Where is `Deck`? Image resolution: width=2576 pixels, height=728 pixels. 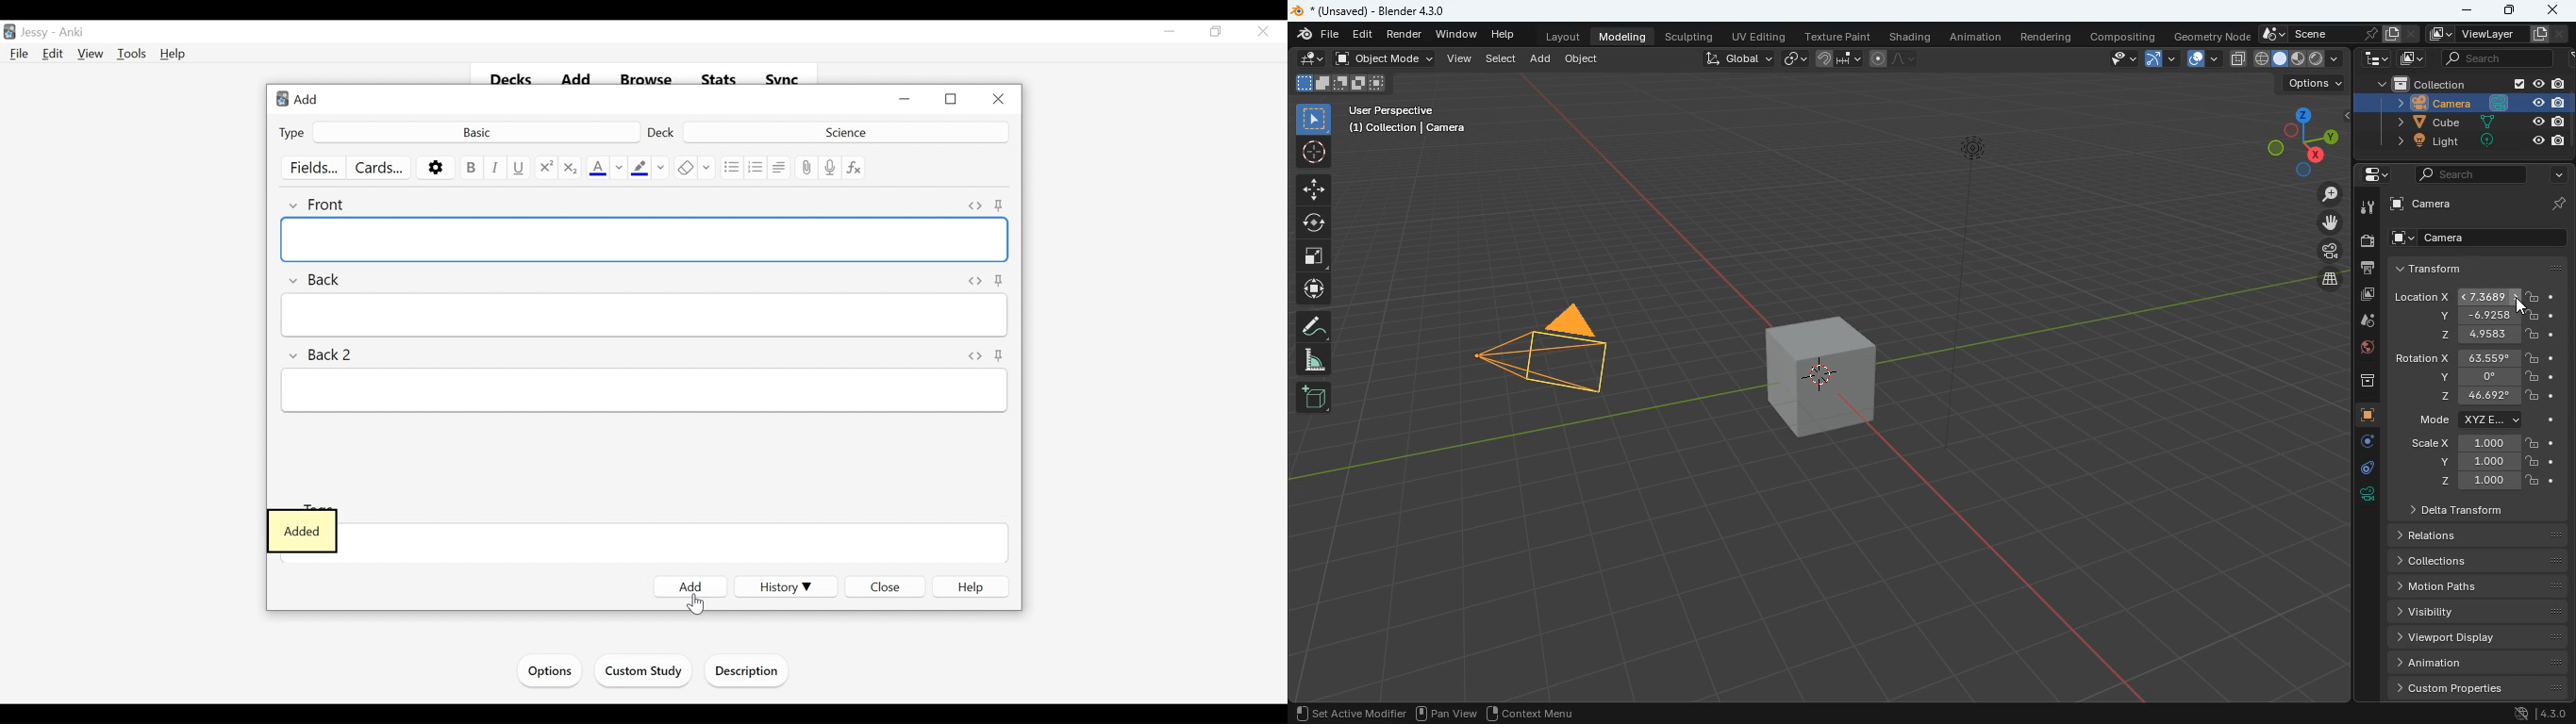 Deck is located at coordinates (663, 132).